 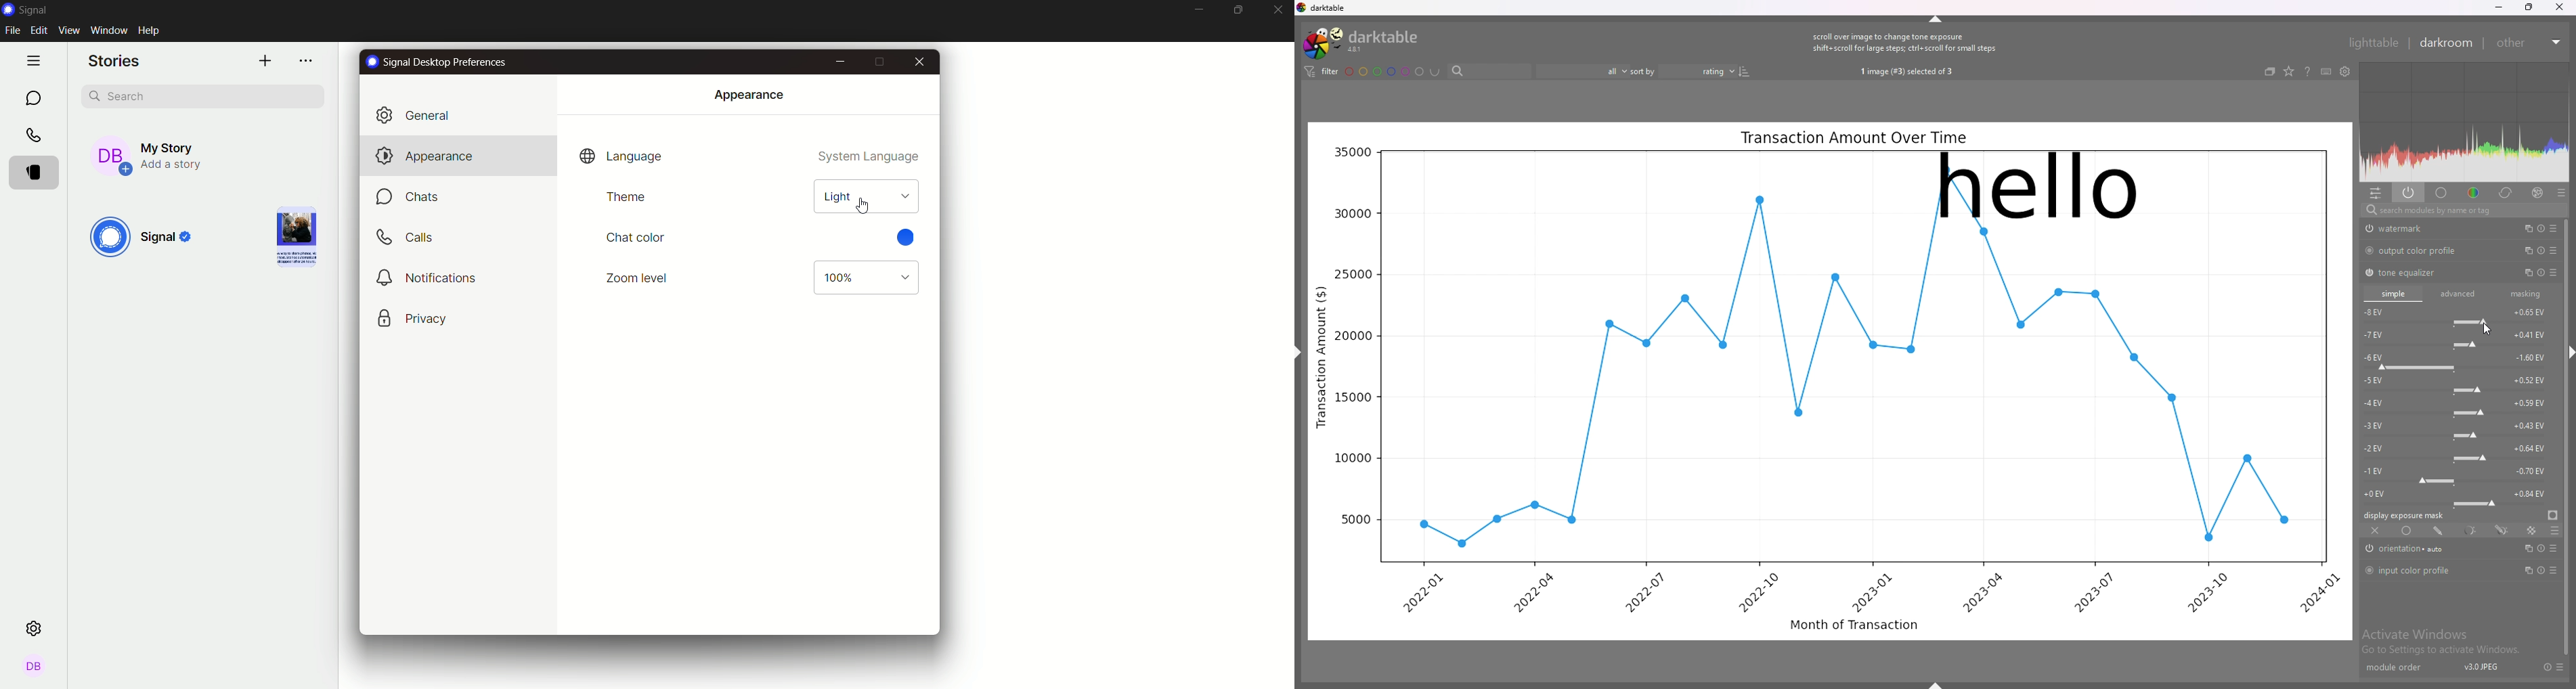 What do you see at coordinates (1906, 43) in the screenshot?
I see `scroll over image to change tone exposure shift+scroll for large steps; ctrl+ scroll for small steps.` at bounding box center [1906, 43].